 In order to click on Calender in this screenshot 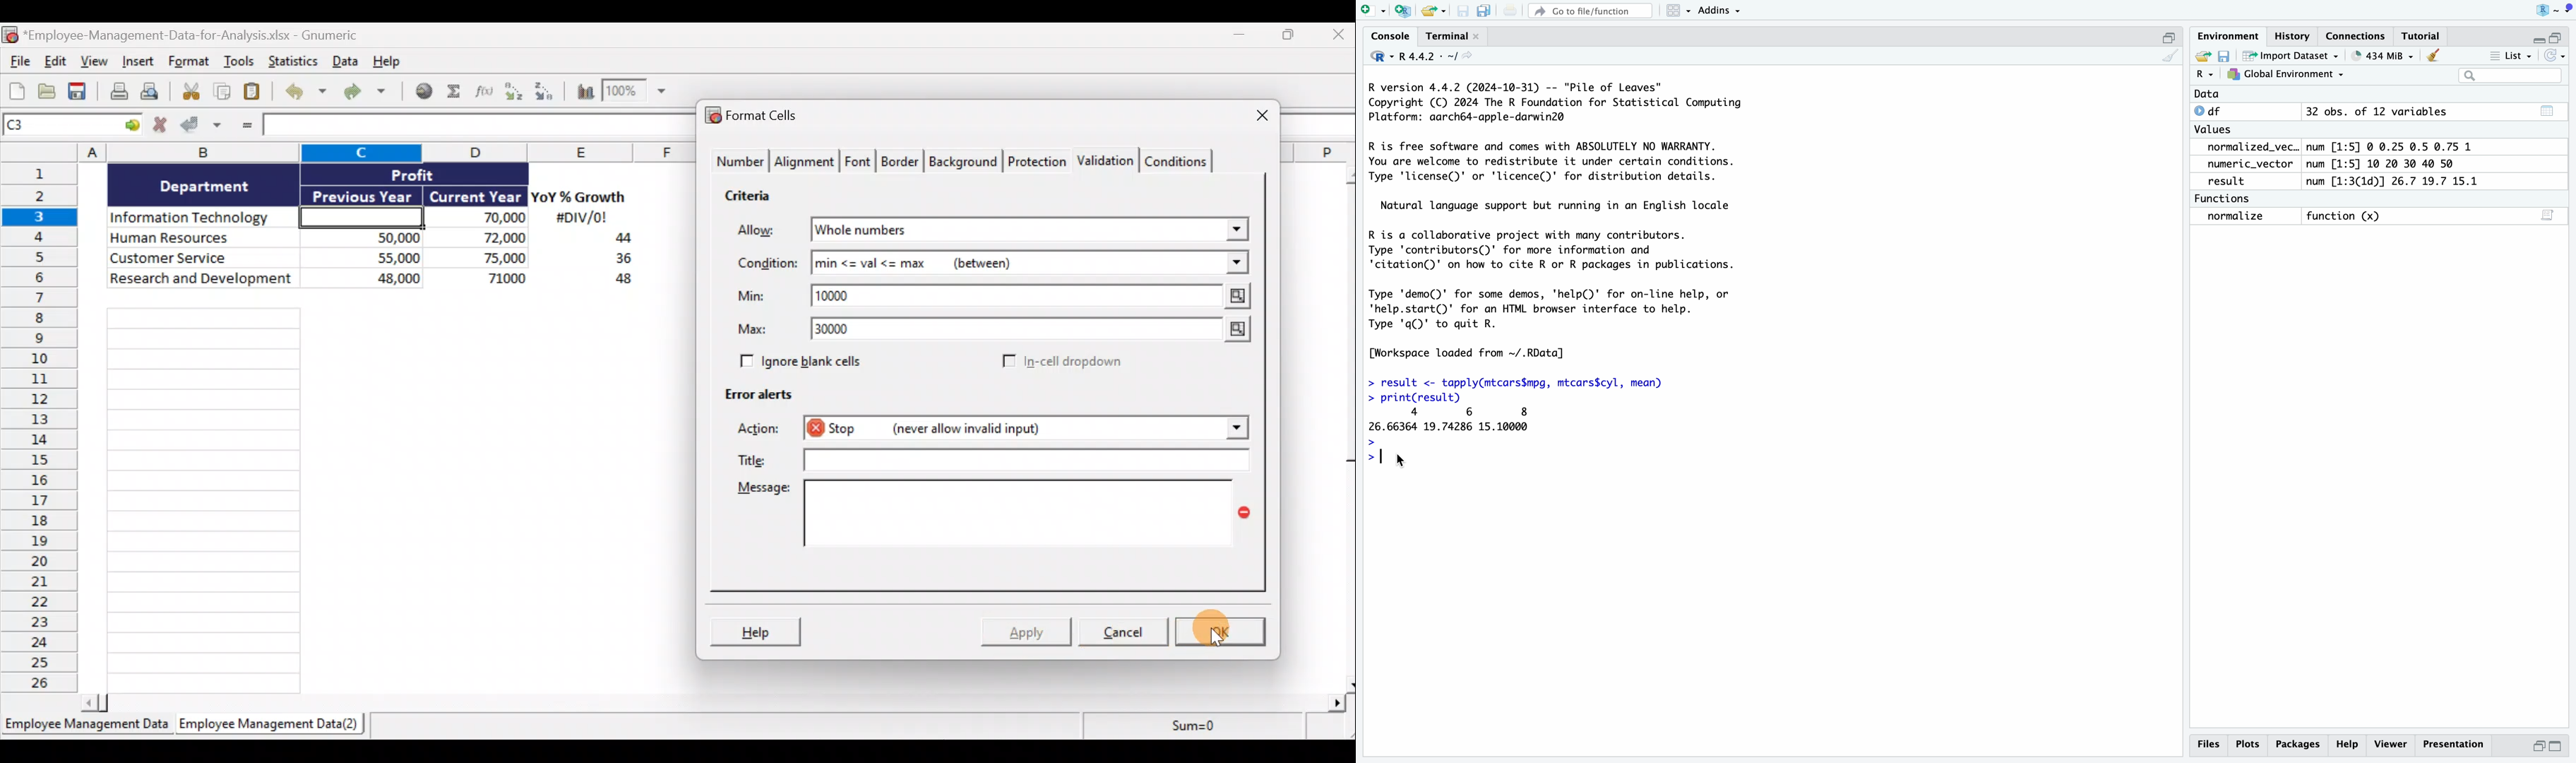, I will do `click(2548, 111)`.